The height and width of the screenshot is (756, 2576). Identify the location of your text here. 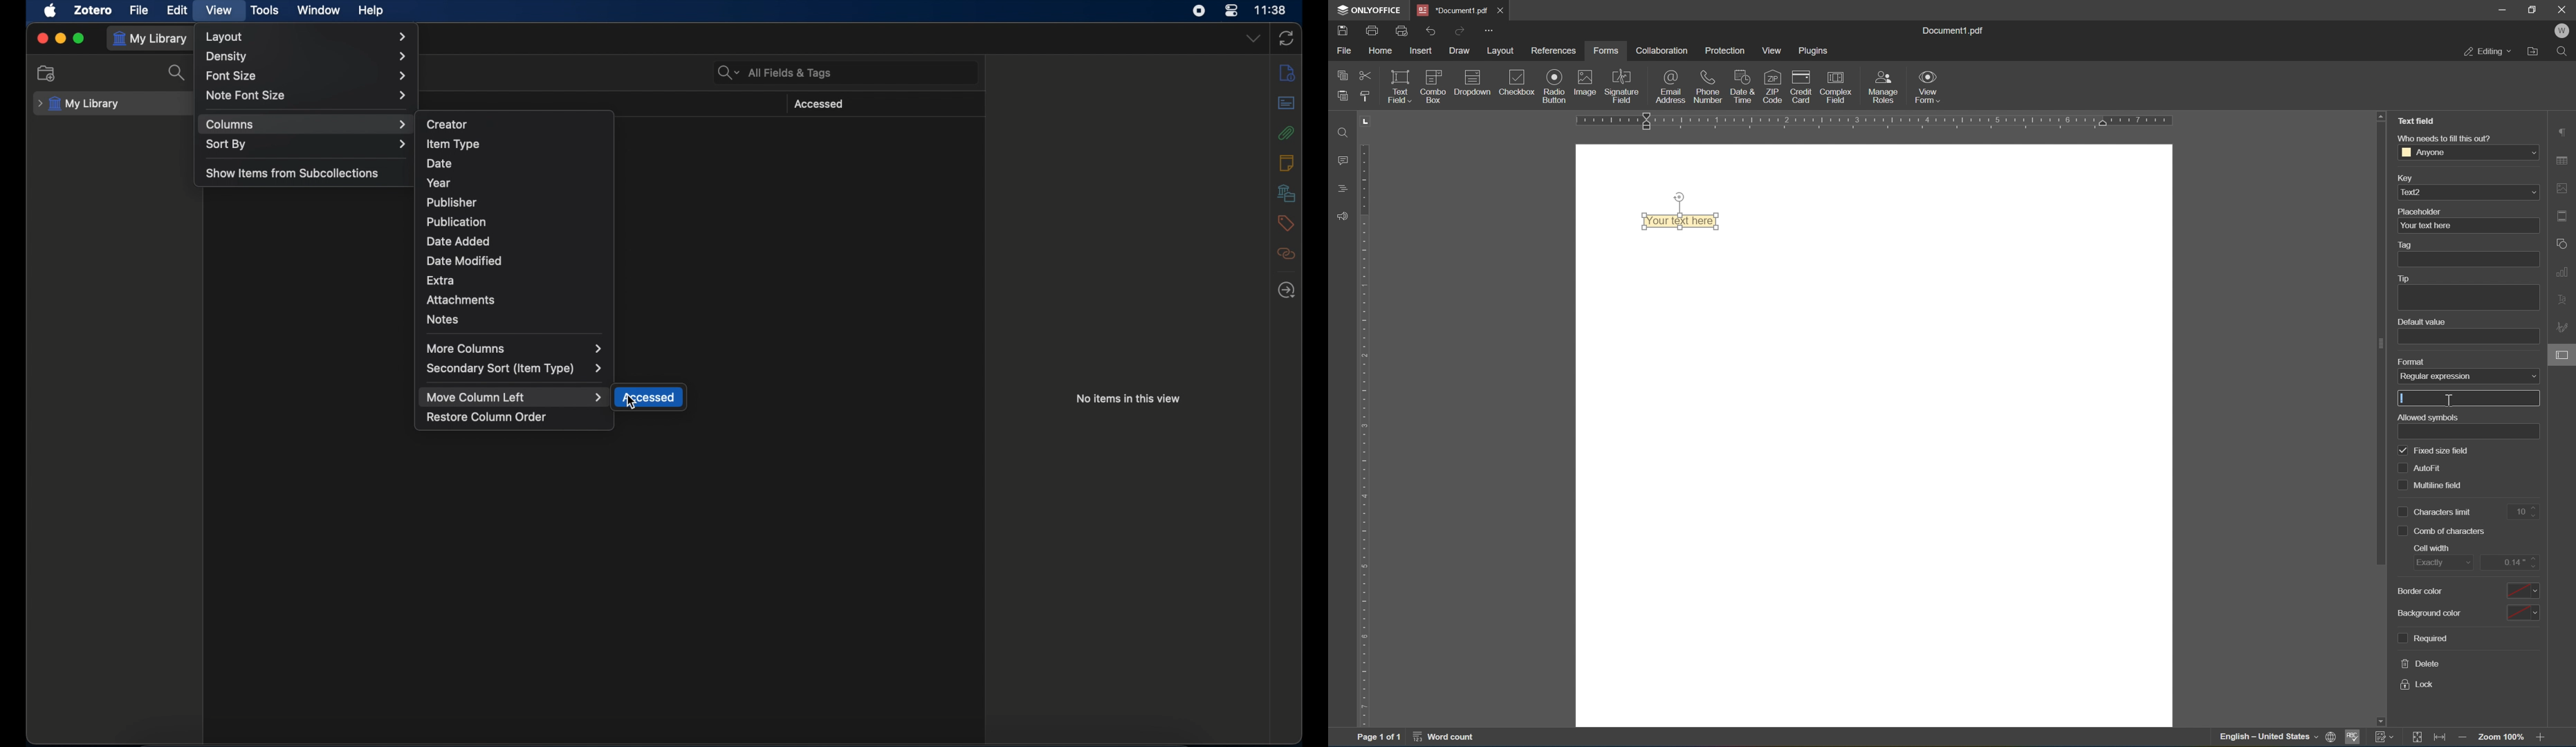
(2426, 225).